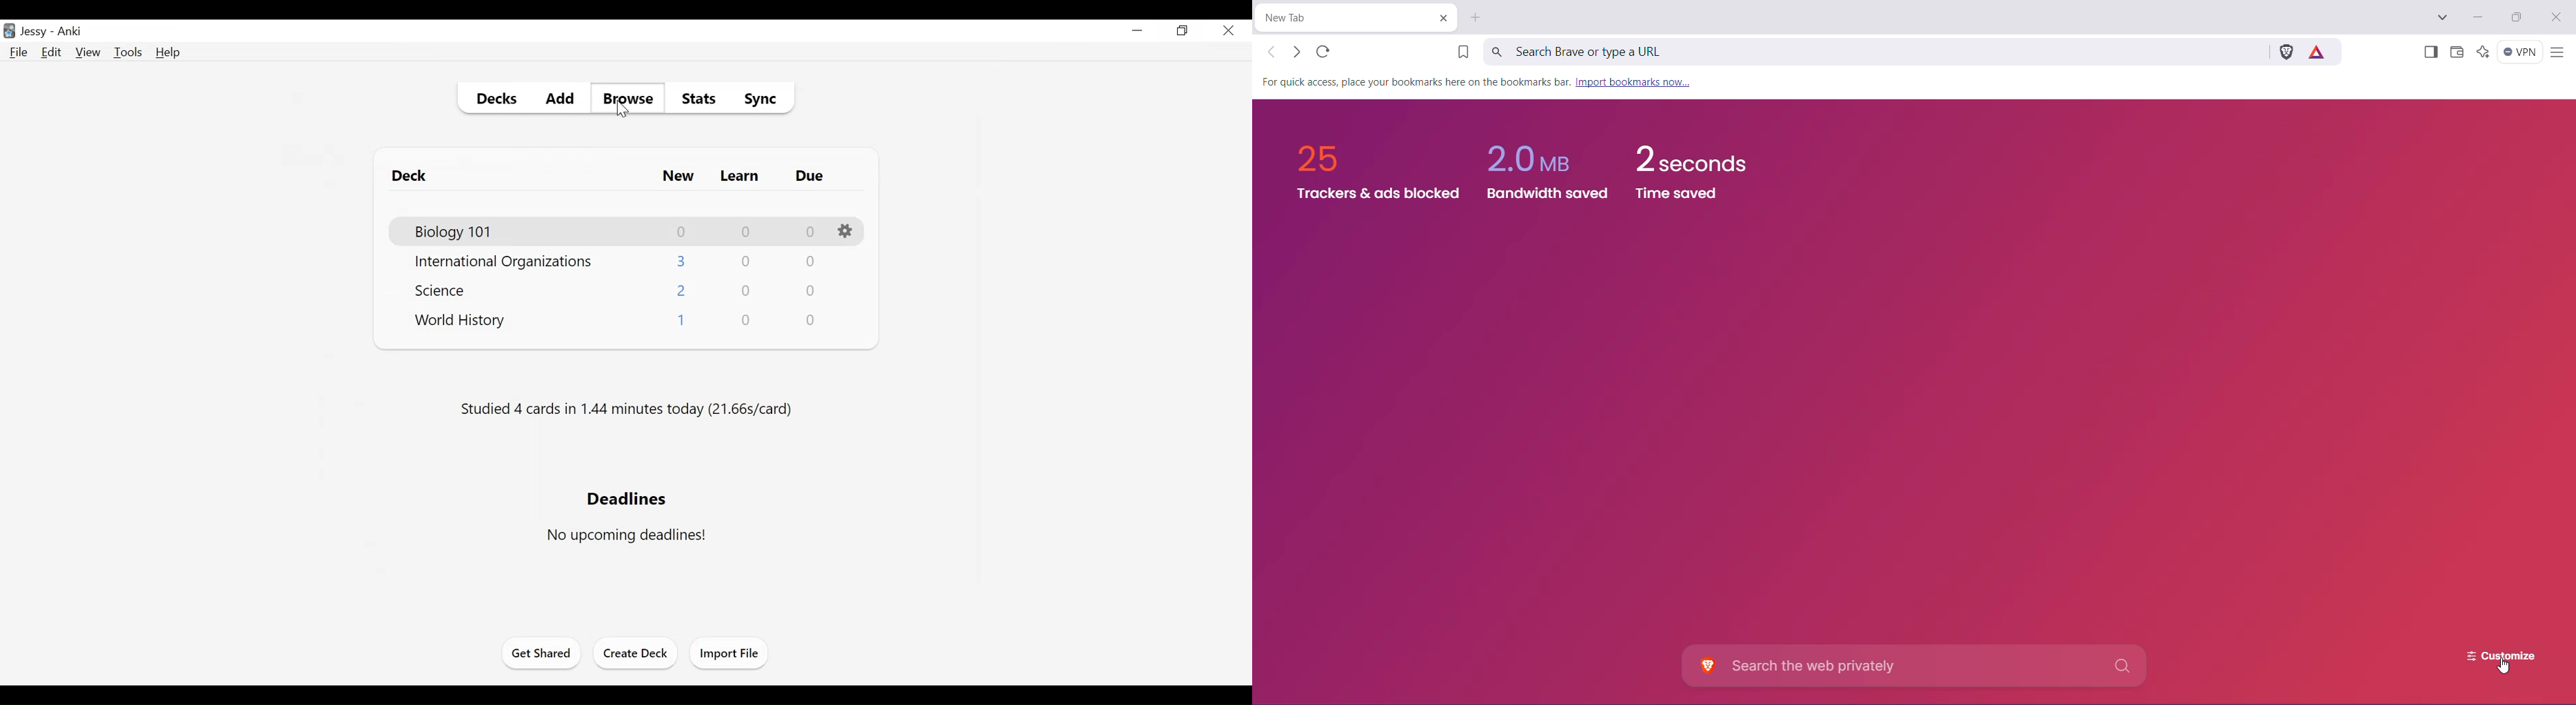 The width and height of the screenshot is (2576, 728). What do you see at coordinates (746, 231) in the screenshot?
I see `Learn Card Count` at bounding box center [746, 231].